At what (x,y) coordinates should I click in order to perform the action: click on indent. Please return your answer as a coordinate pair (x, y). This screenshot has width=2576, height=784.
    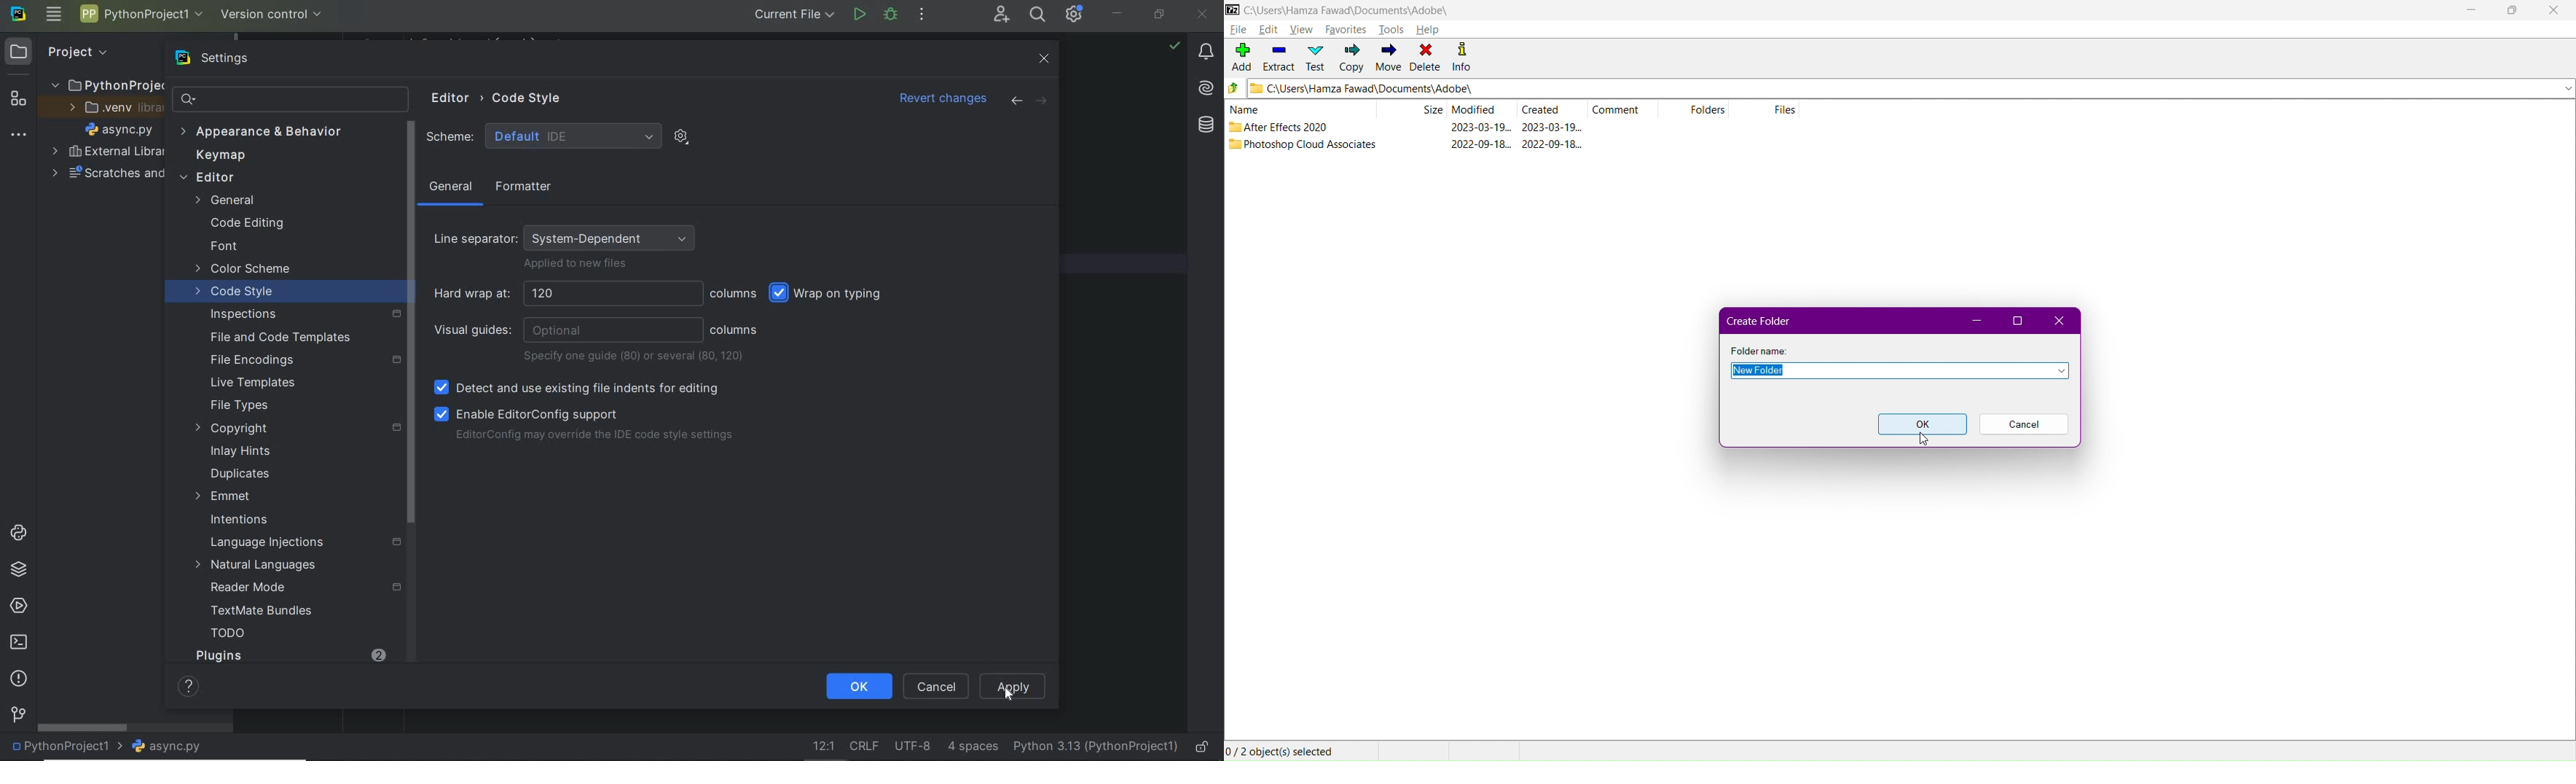
    Looking at the image, I should click on (971, 747).